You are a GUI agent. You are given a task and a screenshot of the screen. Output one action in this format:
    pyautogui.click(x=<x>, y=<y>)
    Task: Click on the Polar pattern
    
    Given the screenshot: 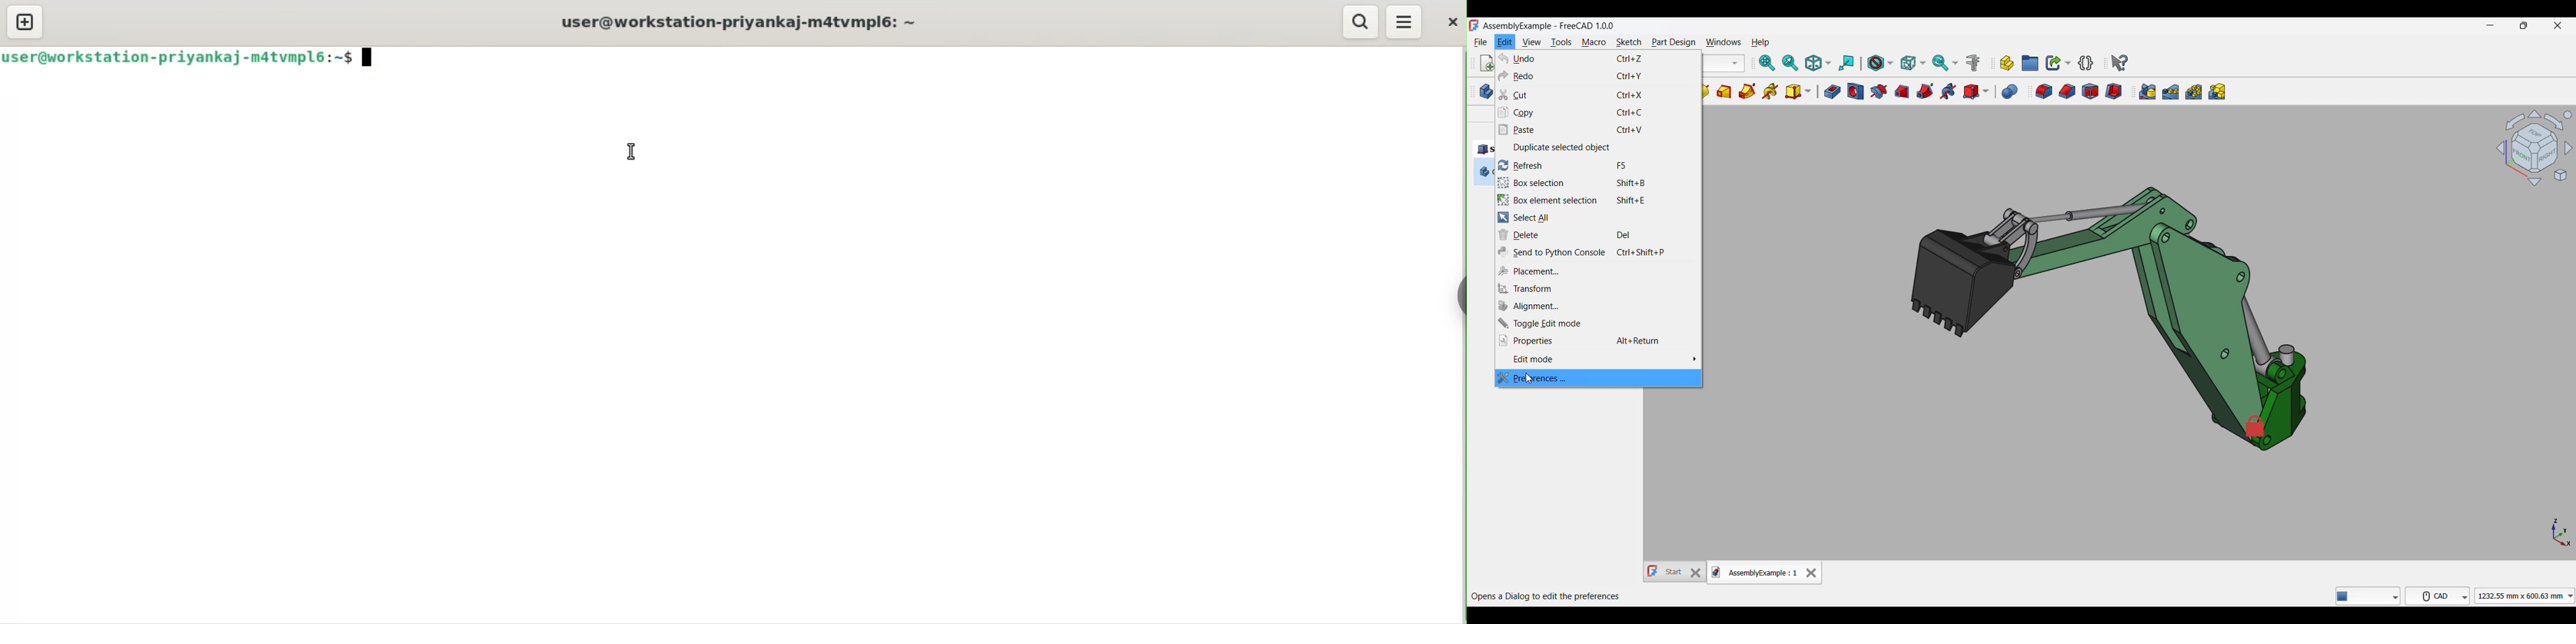 What is the action you would take?
    pyautogui.click(x=2194, y=92)
    